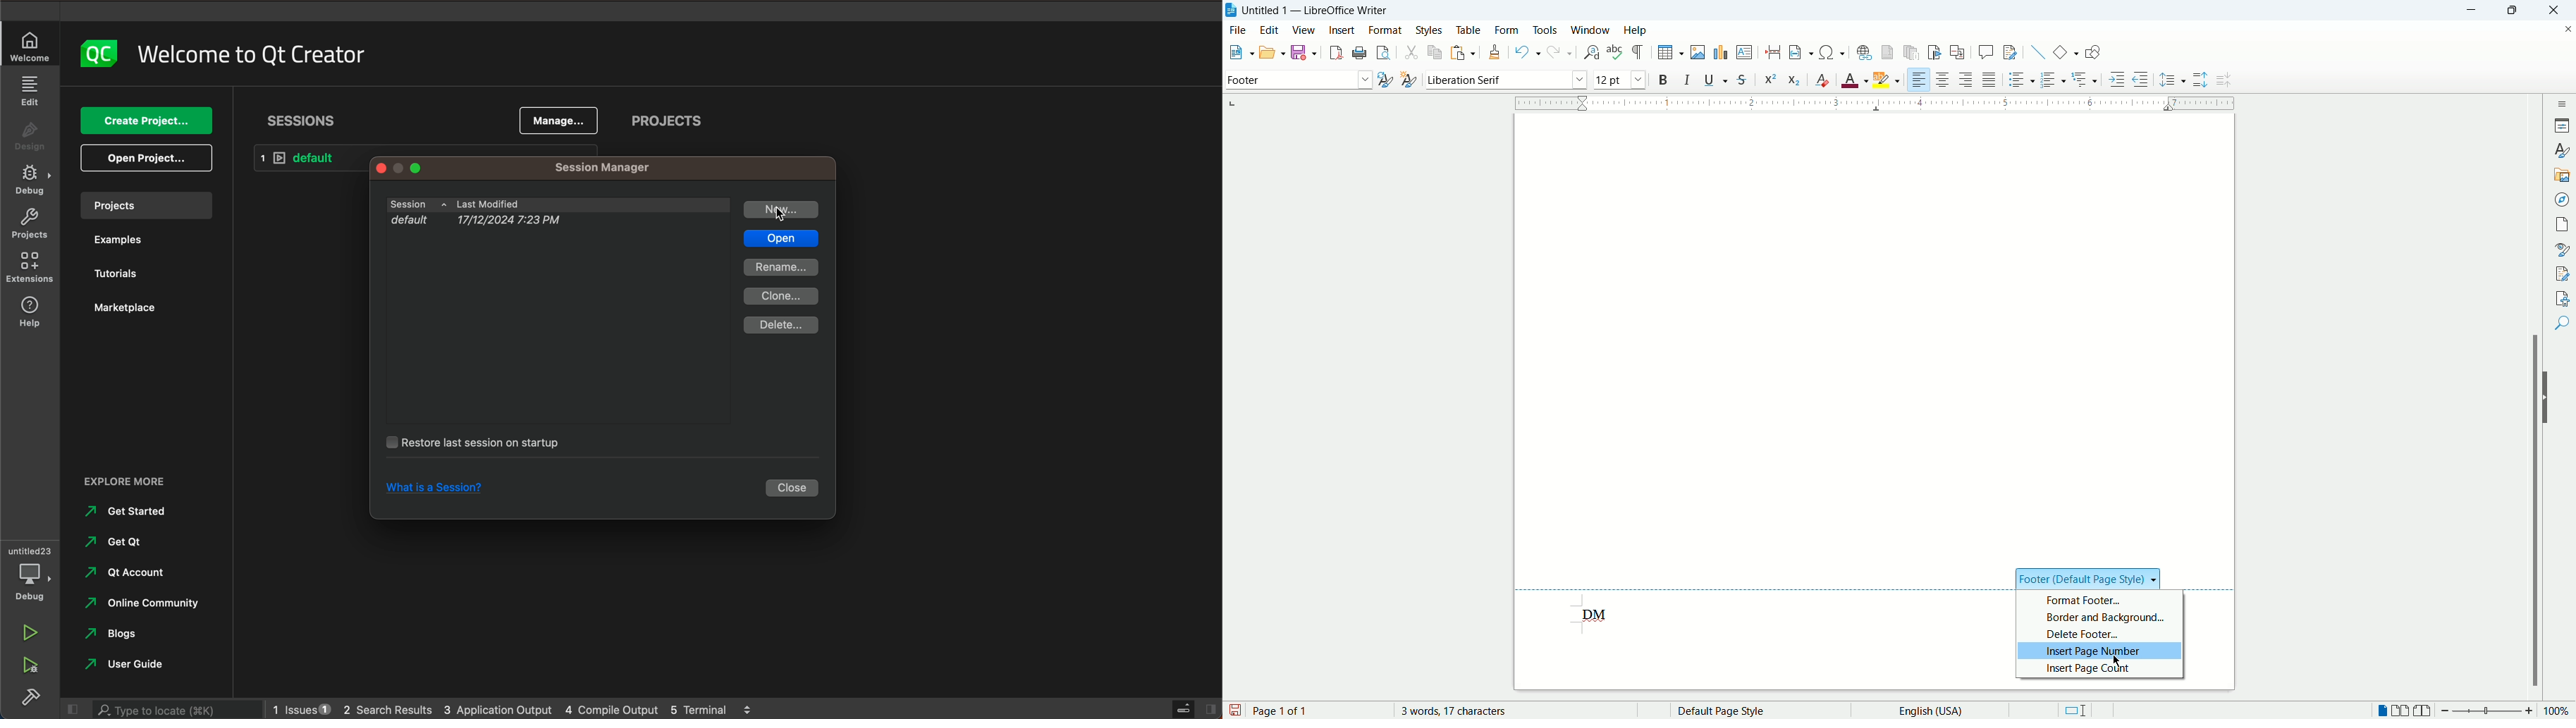 This screenshot has height=728, width=2576. What do you see at coordinates (69, 709) in the screenshot?
I see `close slide bar` at bounding box center [69, 709].